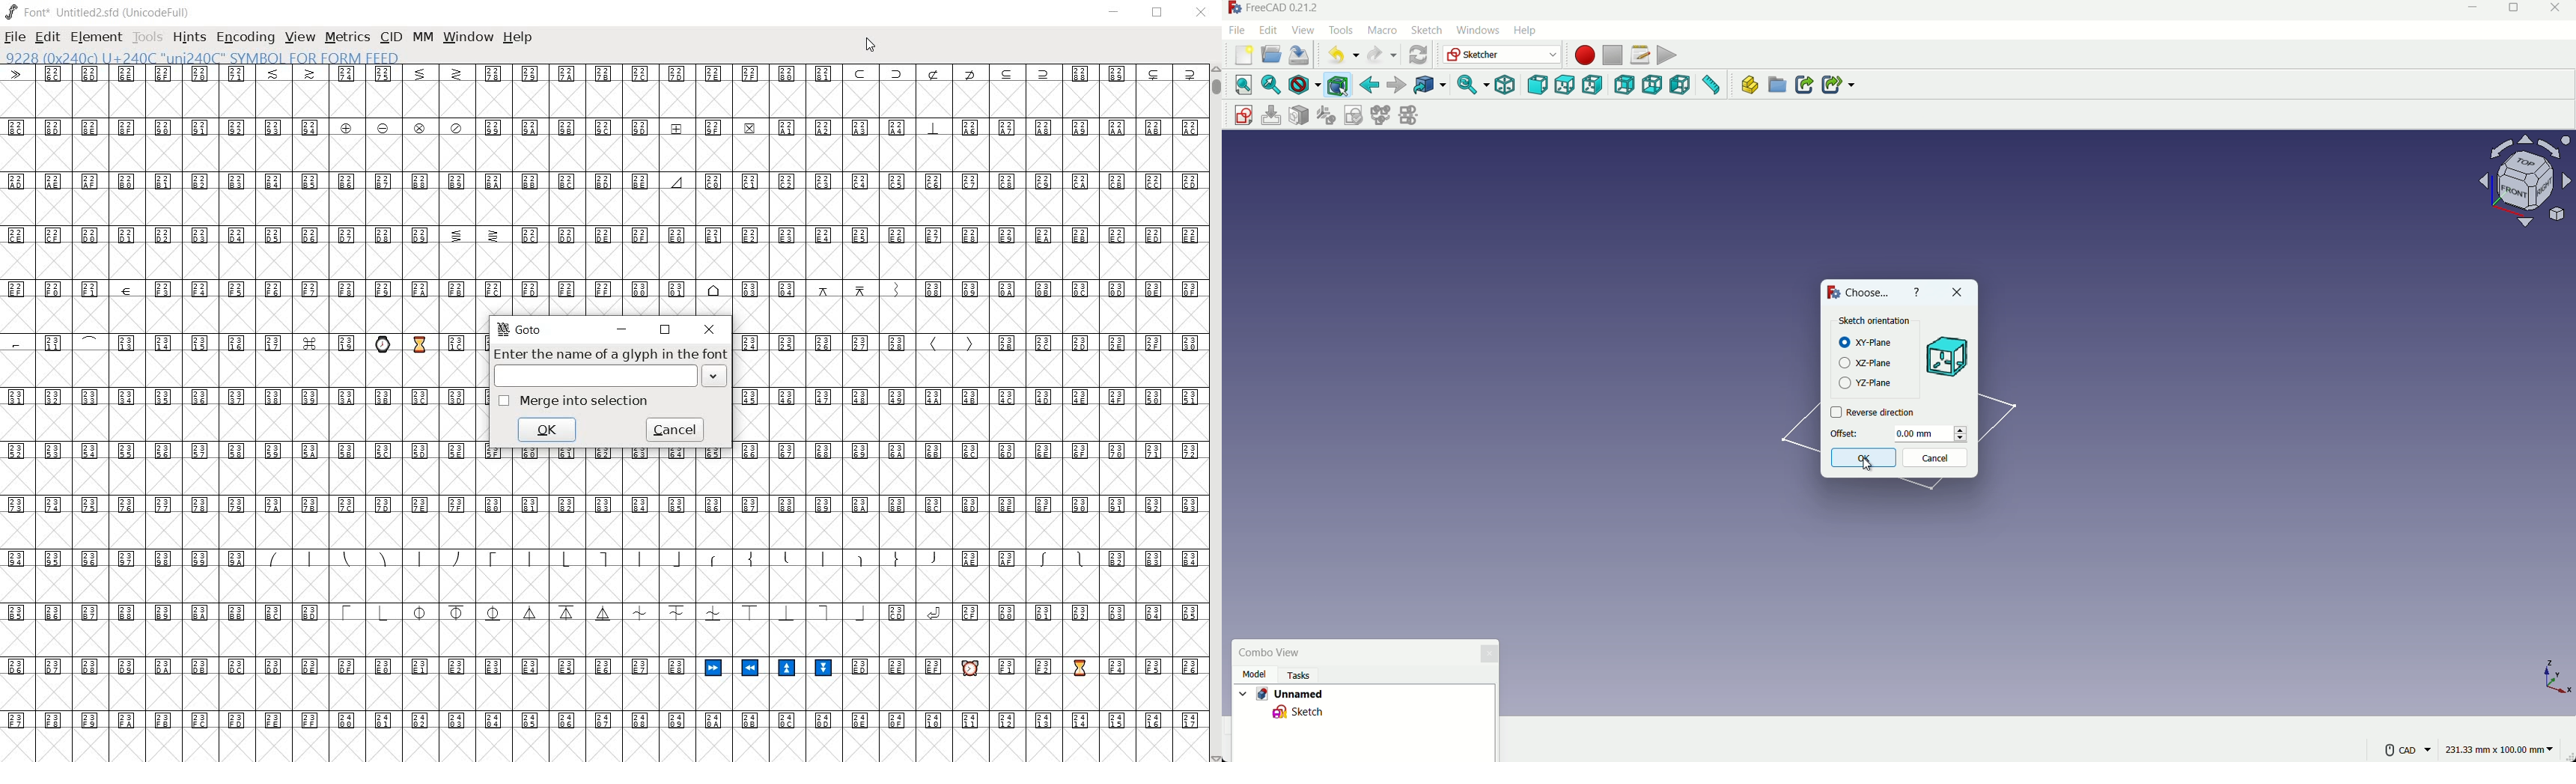 This screenshot has height=784, width=2576. Describe the element at coordinates (347, 38) in the screenshot. I see `metrics` at that location.